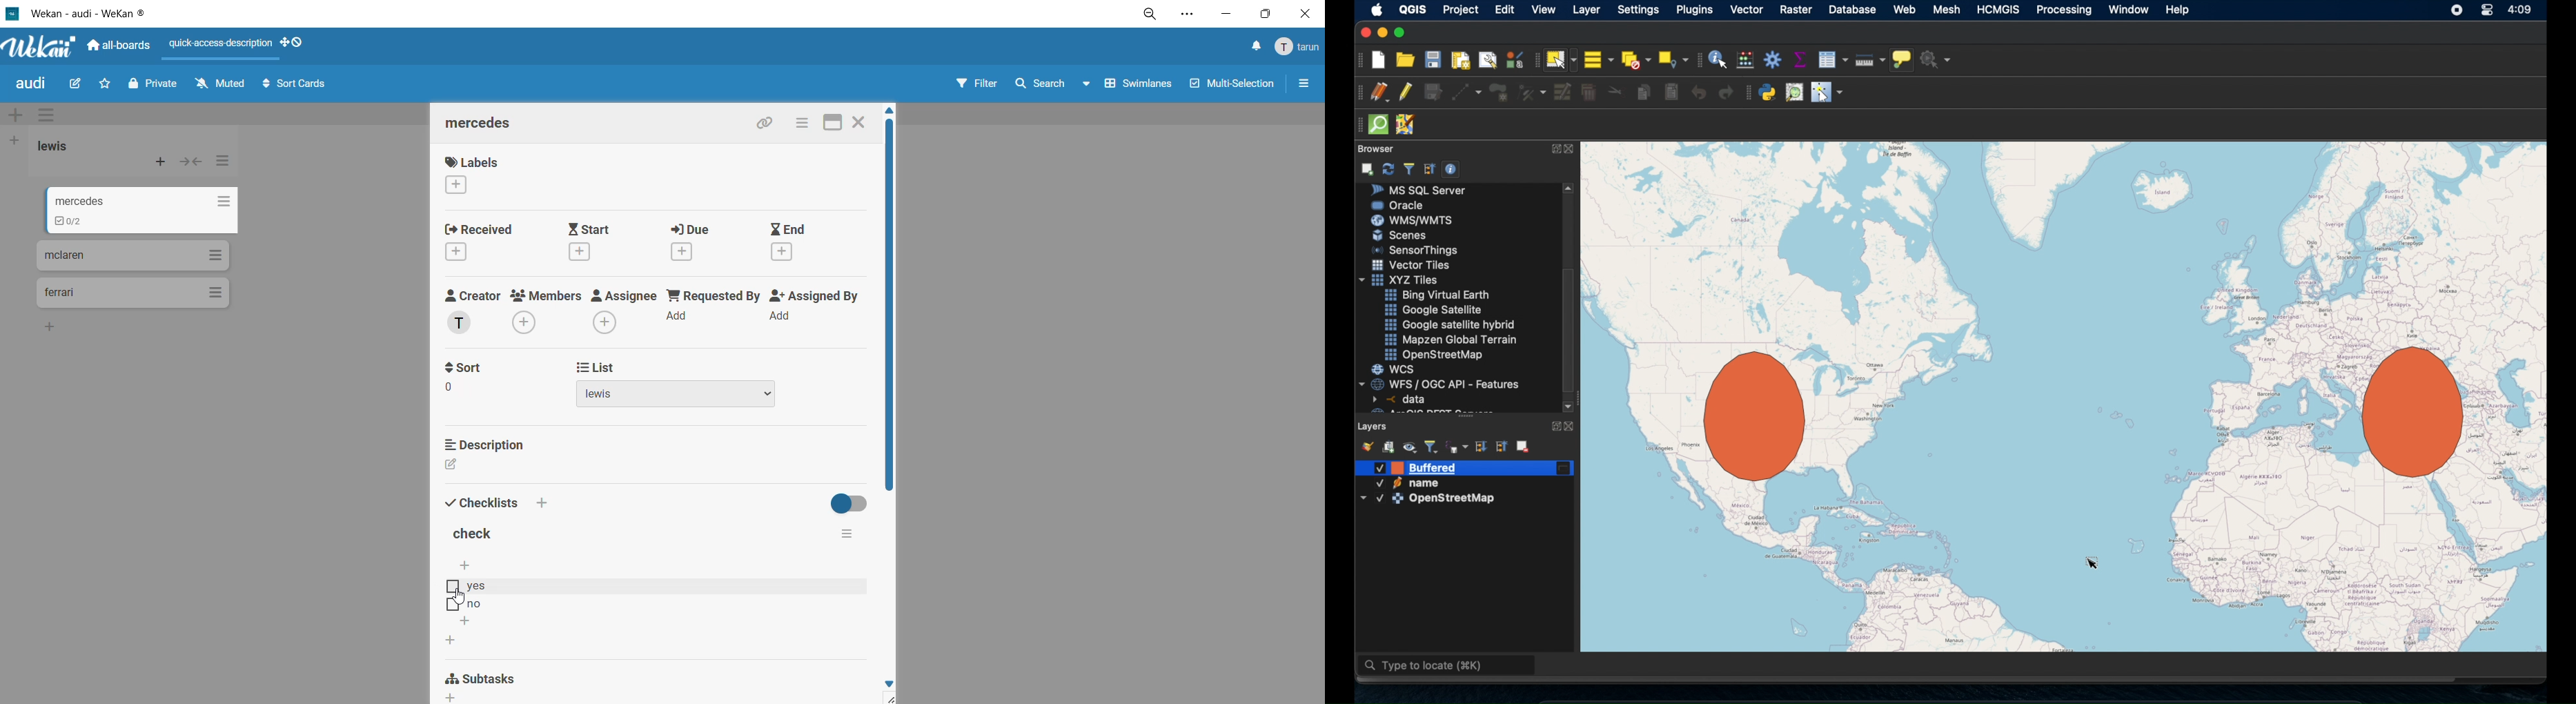 The image size is (2576, 728). I want to click on quick access description, so click(220, 43).